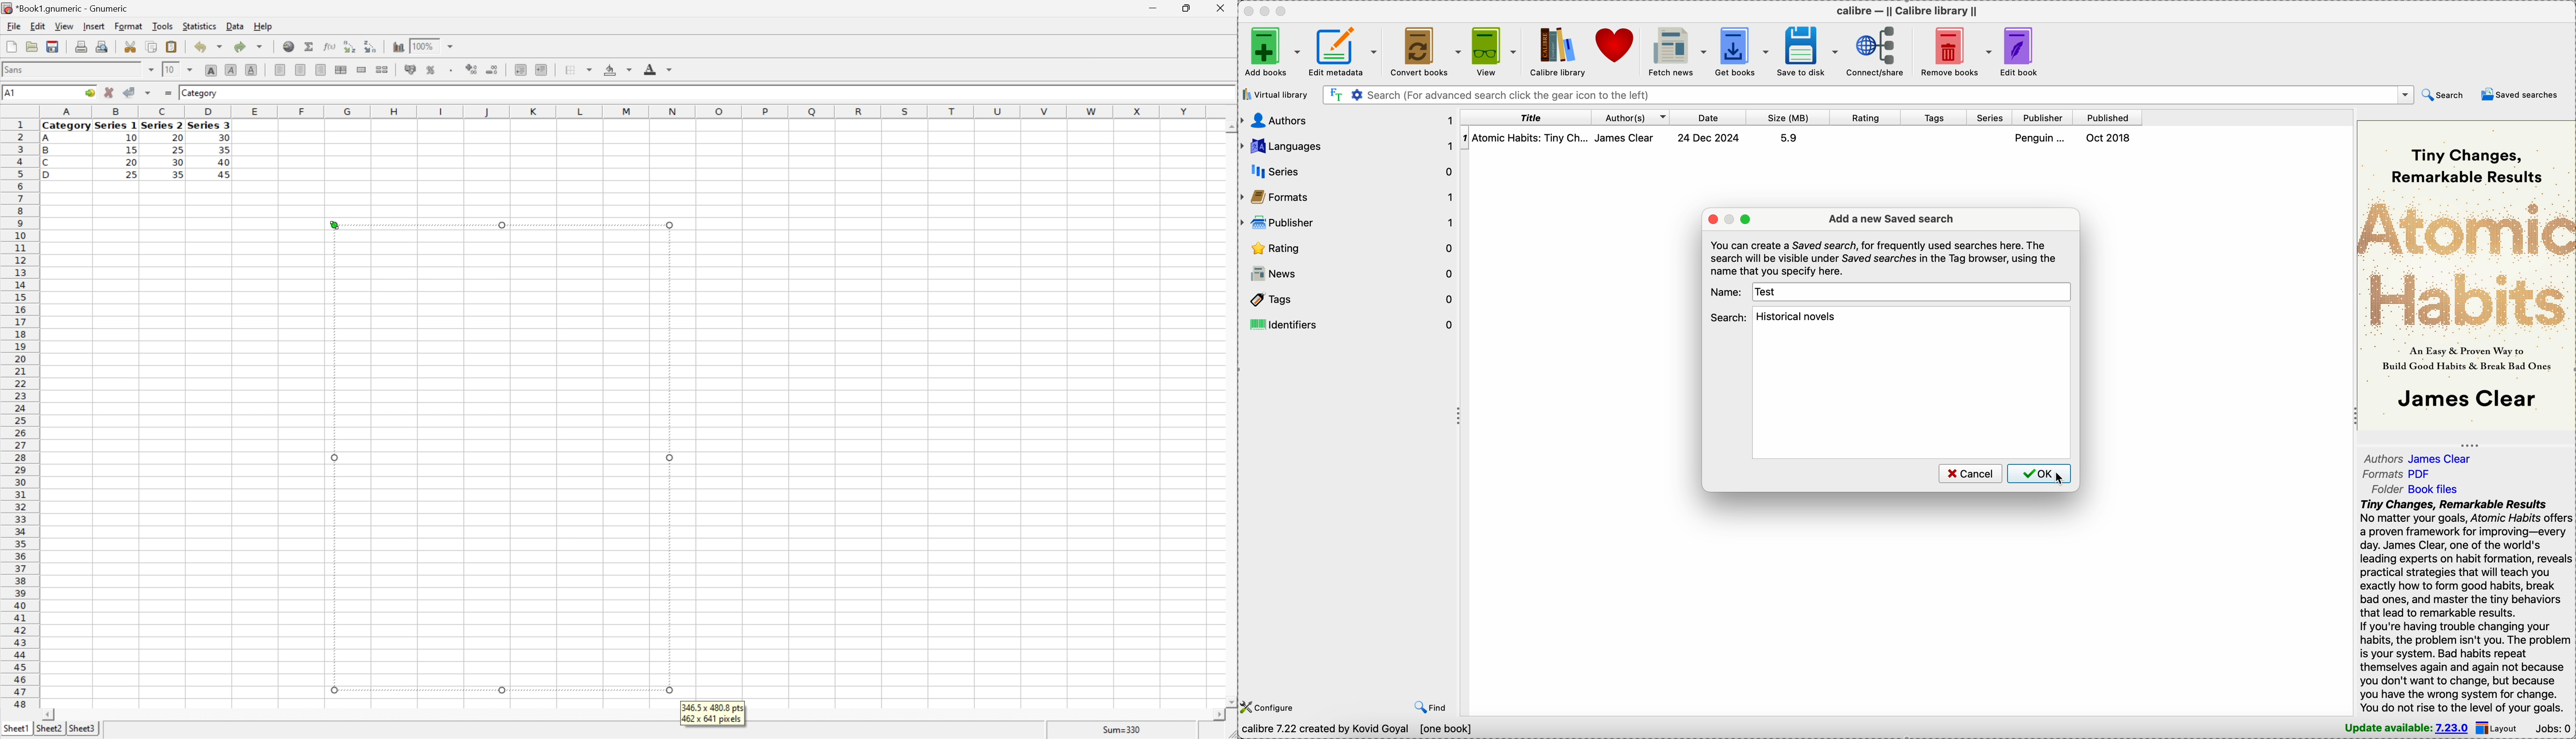 The width and height of the screenshot is (2576, 756). What do you see at coordinates (2554, 727) in the screenshot?
I see `Jobs: 0` at bounding box center [2554, 727].